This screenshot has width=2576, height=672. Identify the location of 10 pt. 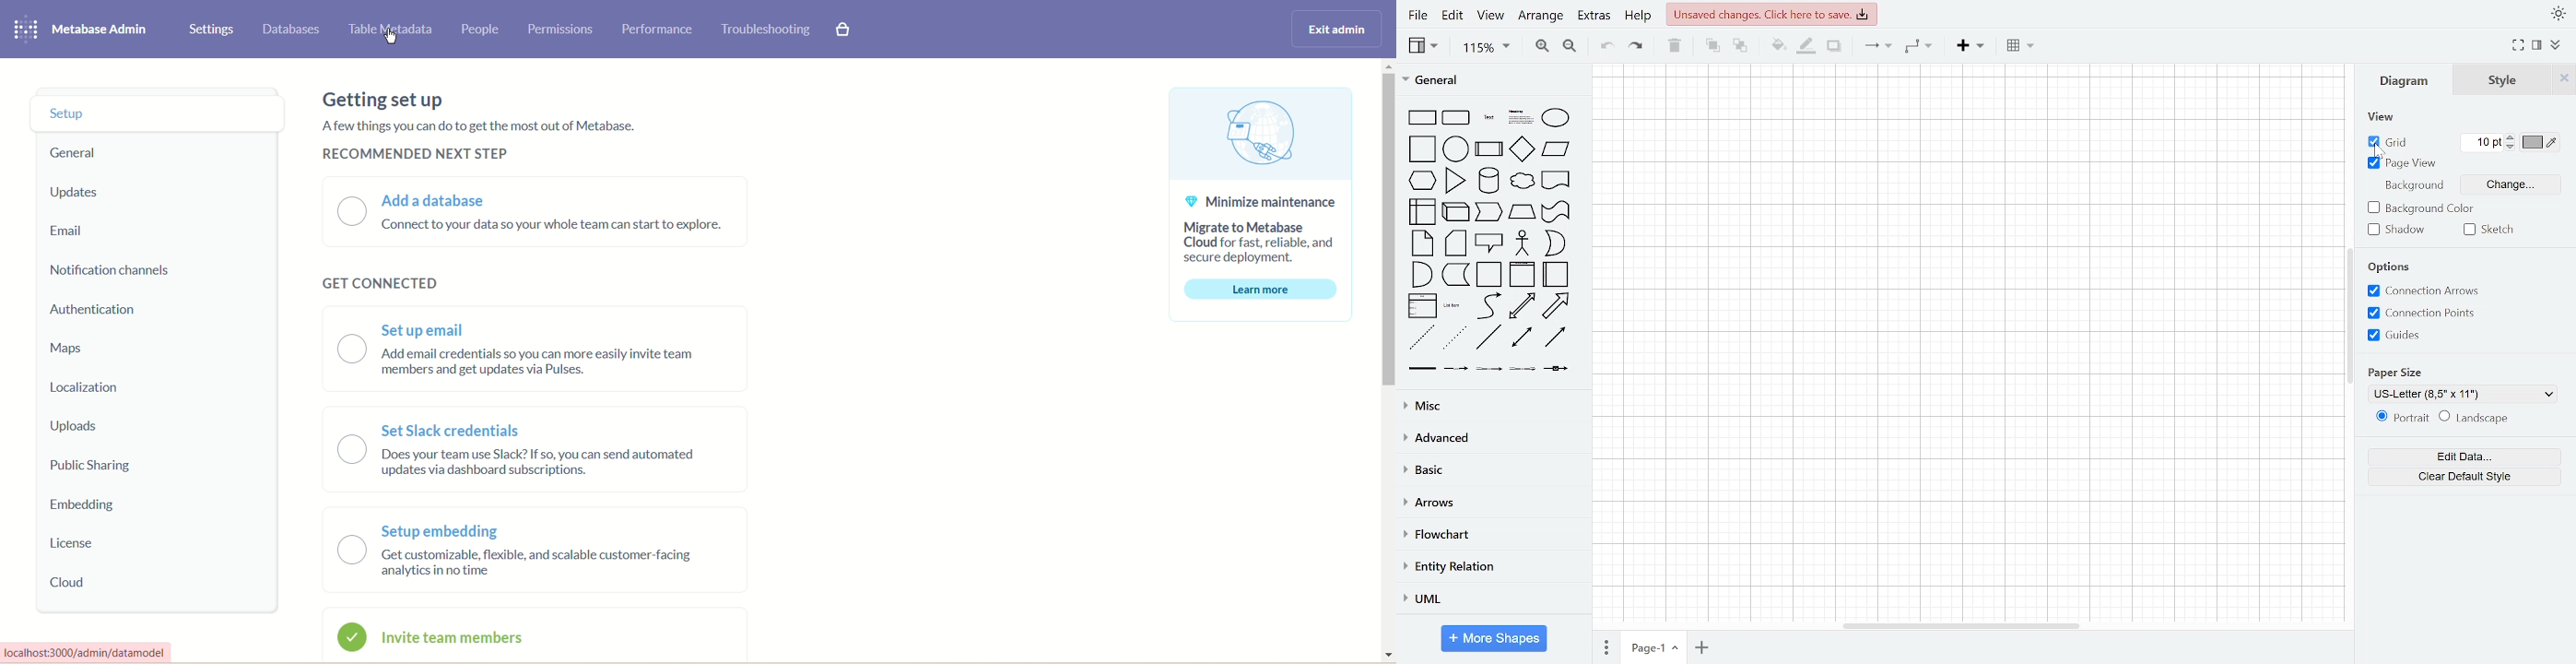
(2482, 142).